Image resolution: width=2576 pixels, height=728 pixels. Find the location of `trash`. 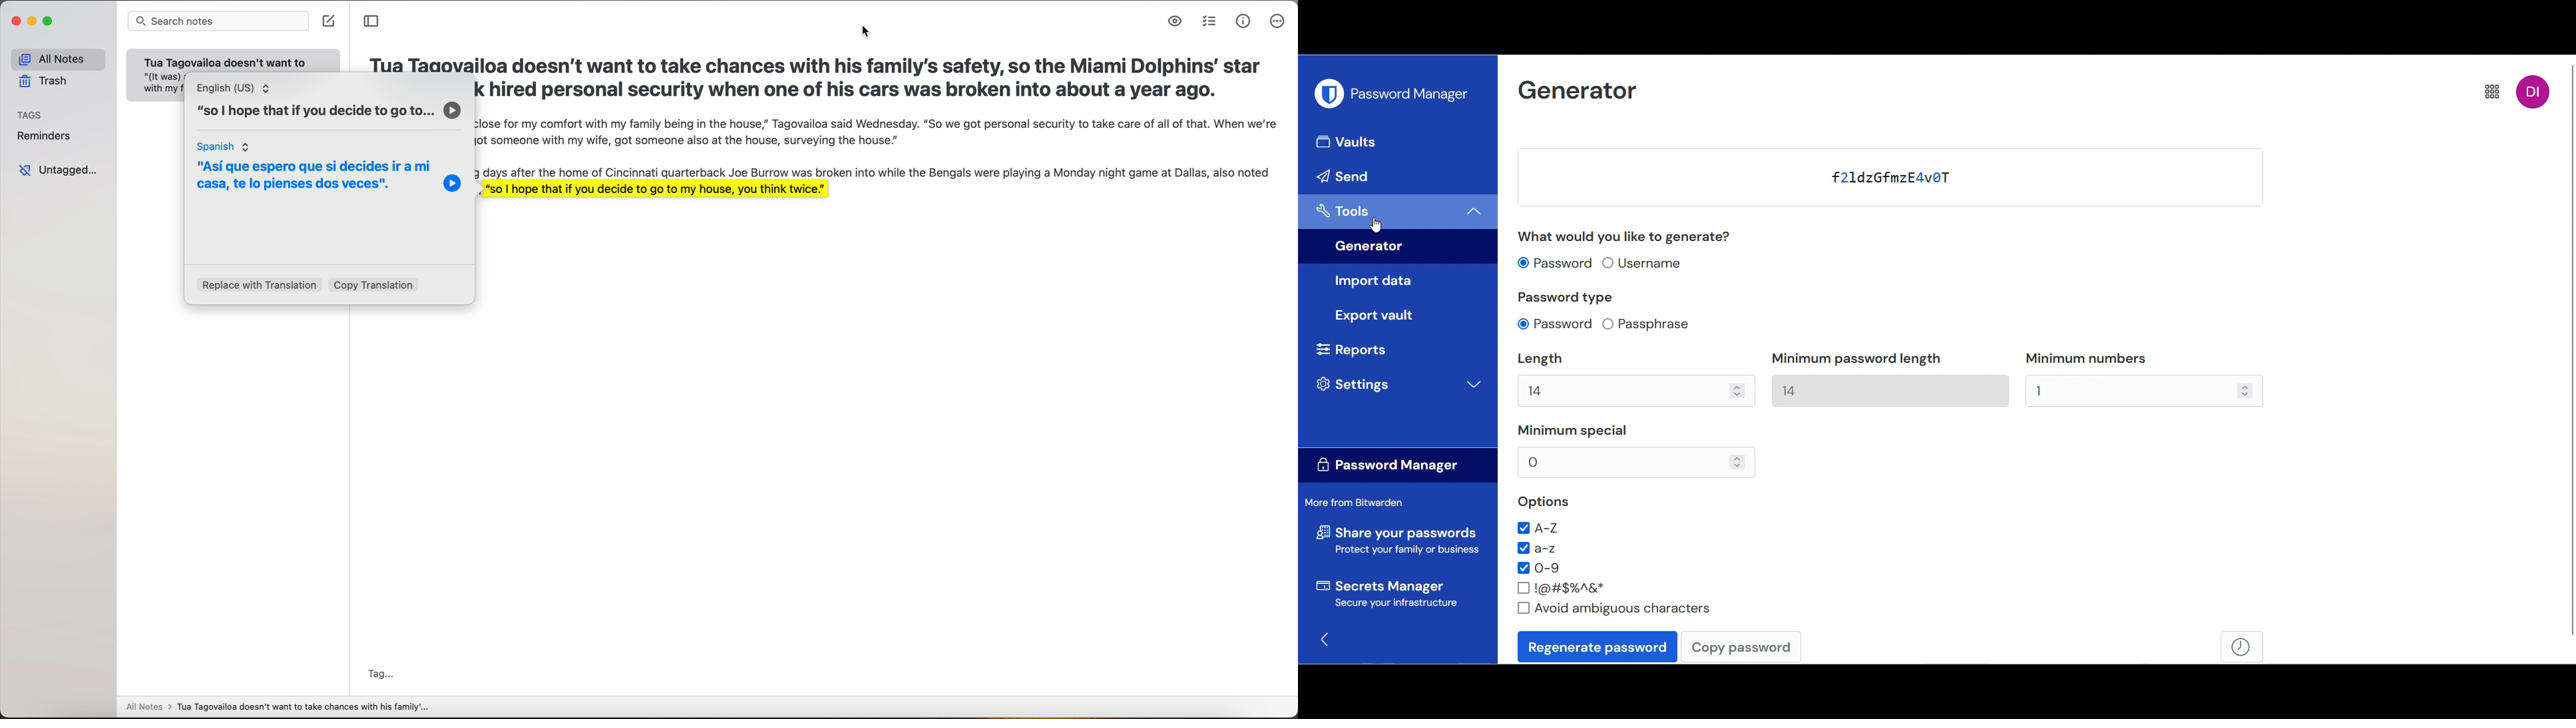

trash is located at coordinates (47, 83).